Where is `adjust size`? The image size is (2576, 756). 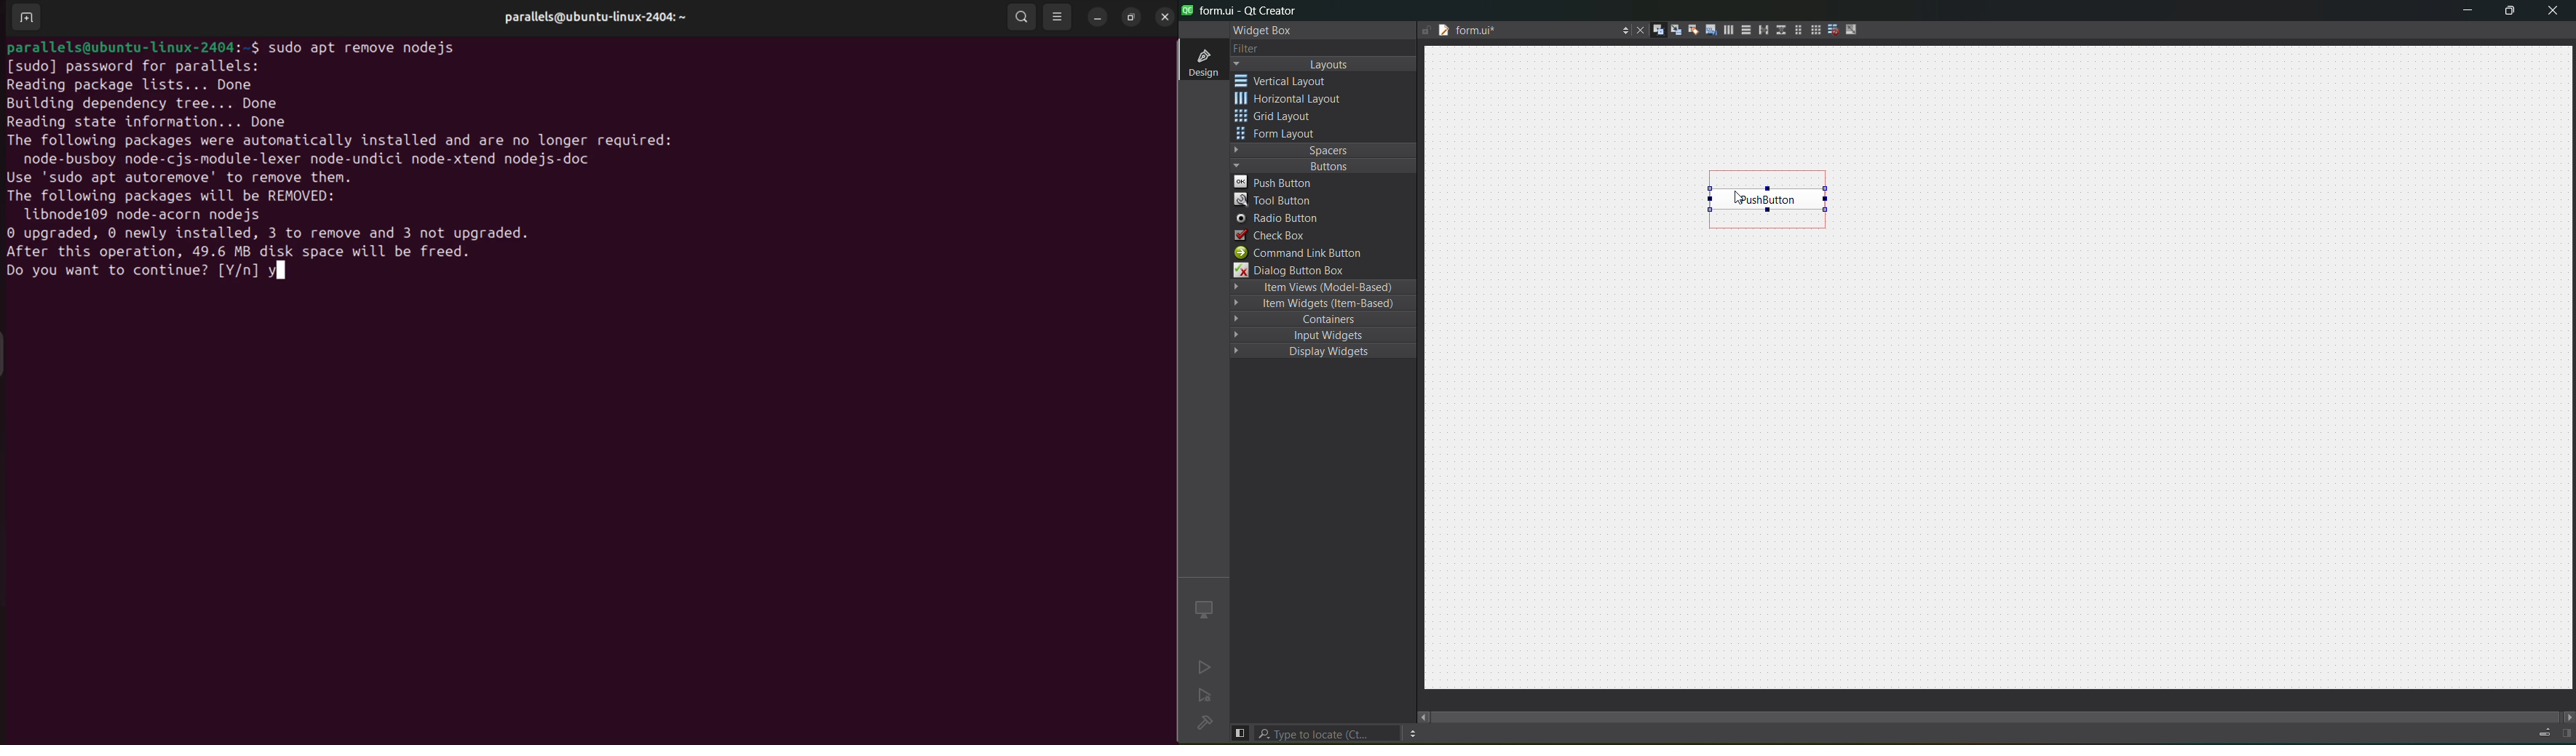 adjust size is located at coordinates (1853, 29).